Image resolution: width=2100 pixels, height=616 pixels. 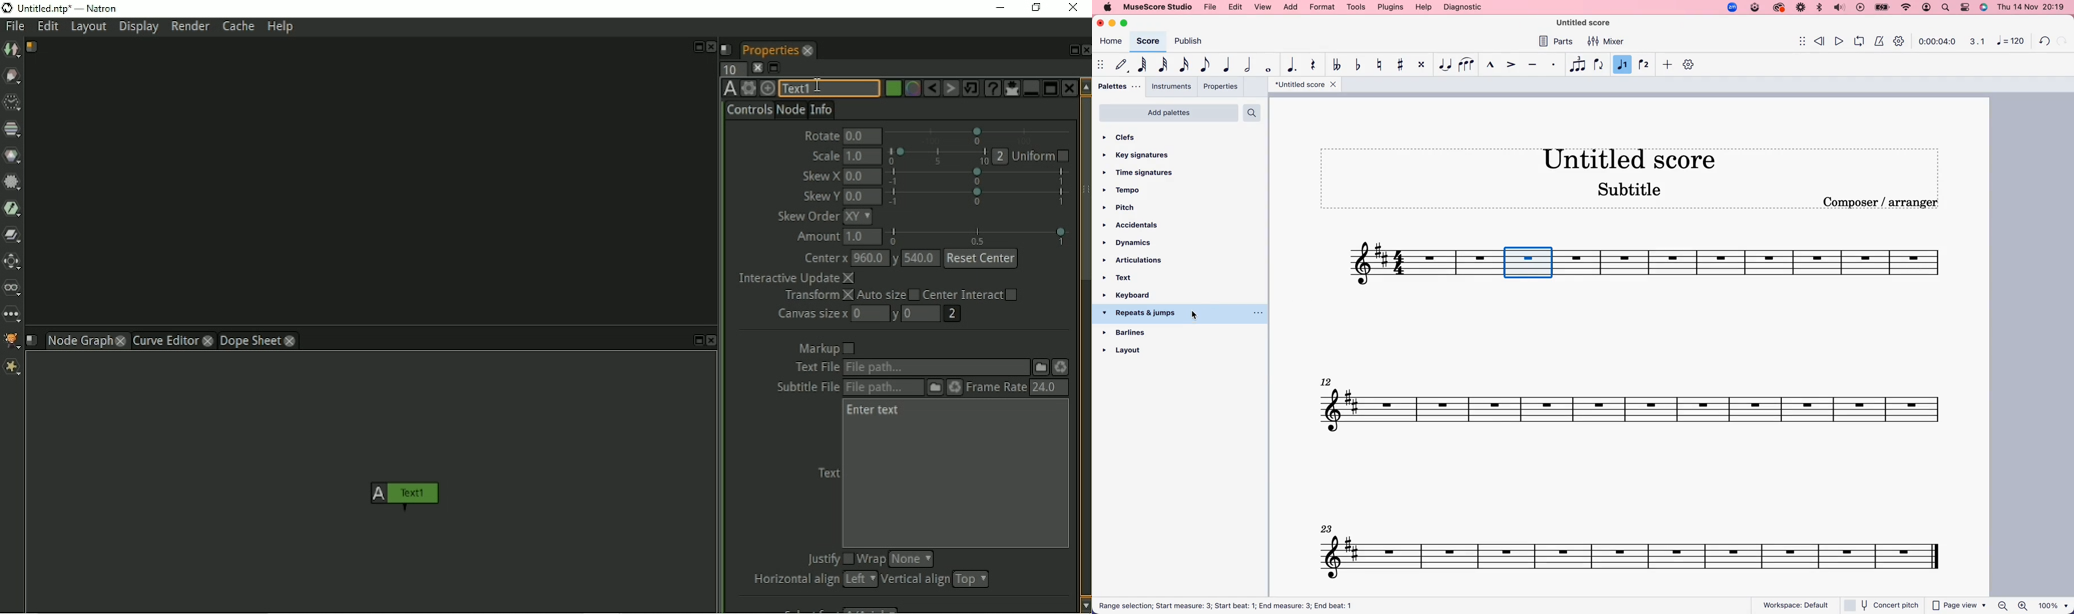 I want to click on move, so click(x=1797, y=40).